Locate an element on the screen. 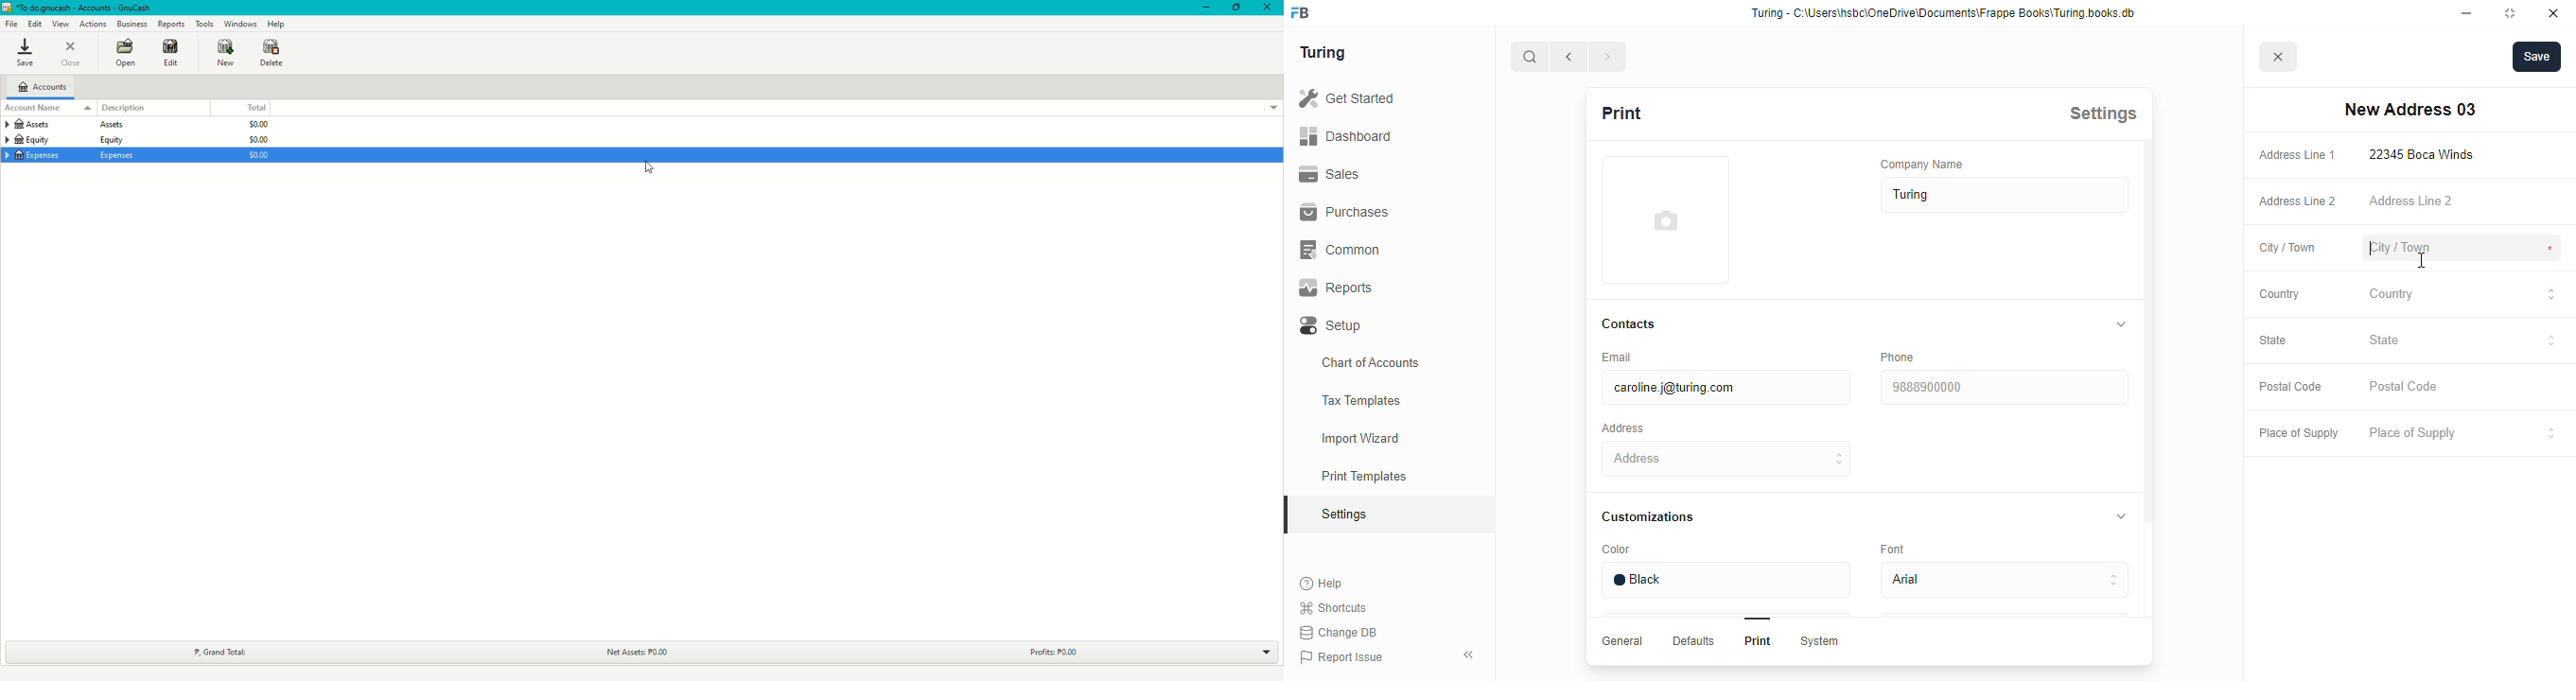  next is located at coordinates (1609, 57).